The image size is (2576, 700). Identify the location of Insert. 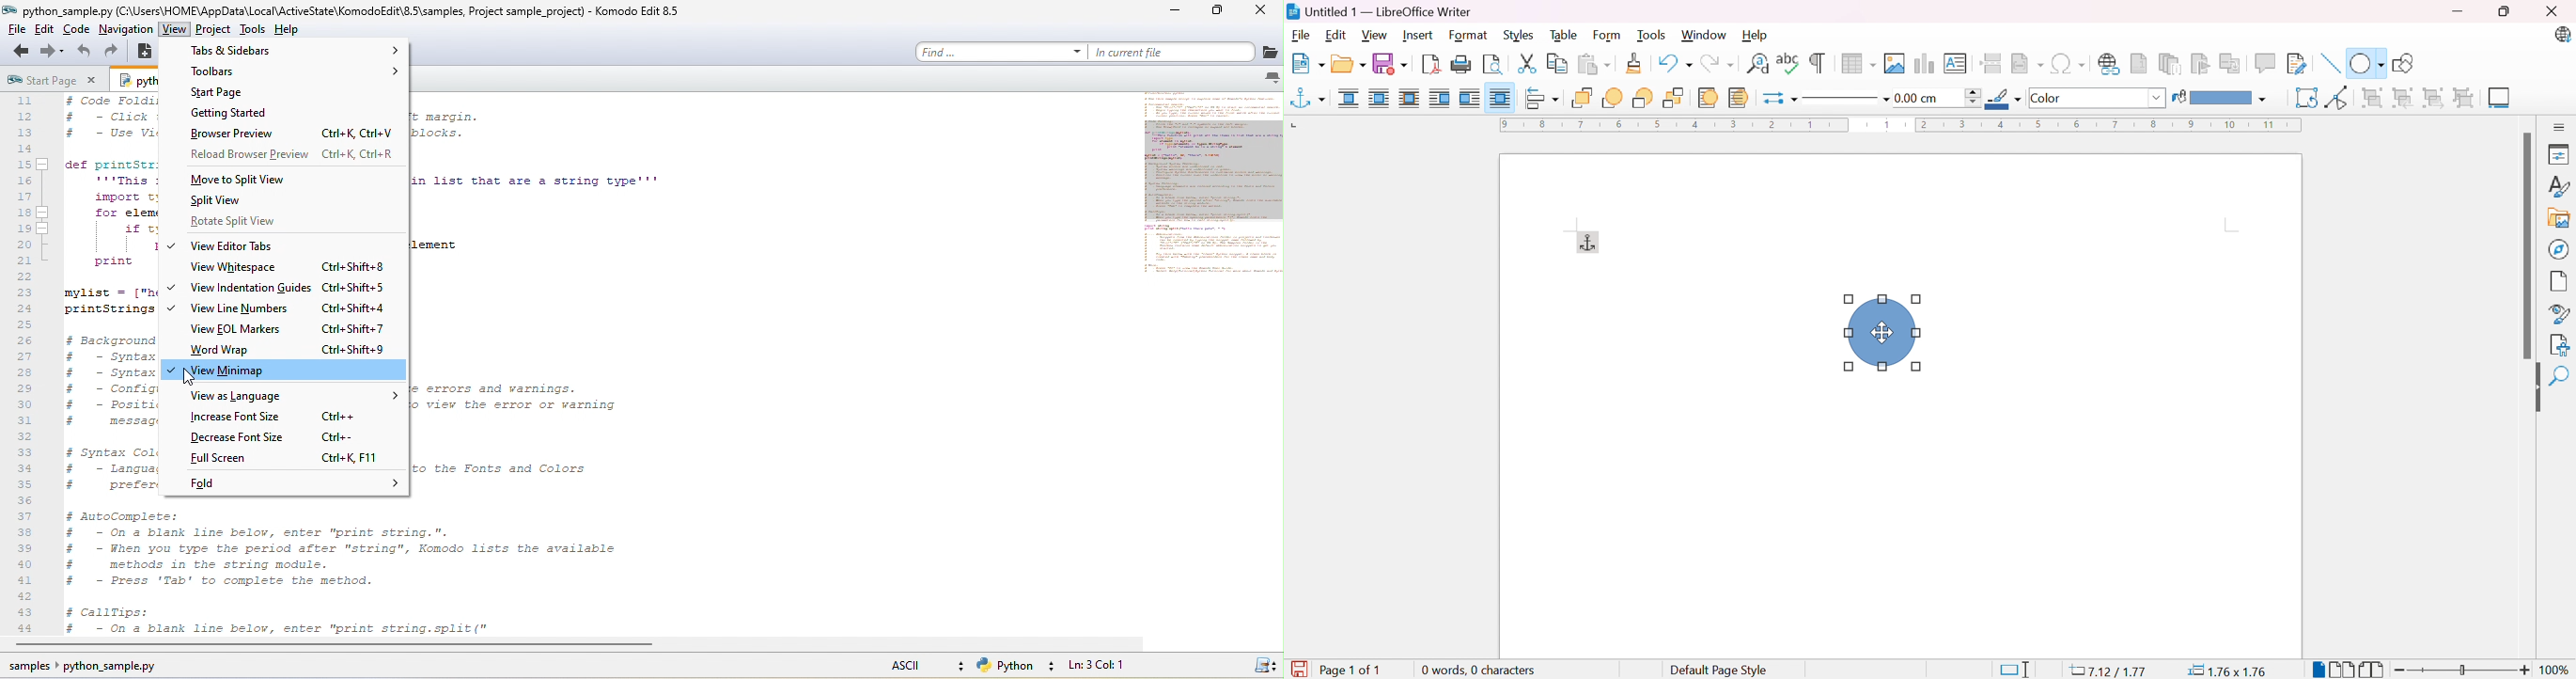
(1420, 36).